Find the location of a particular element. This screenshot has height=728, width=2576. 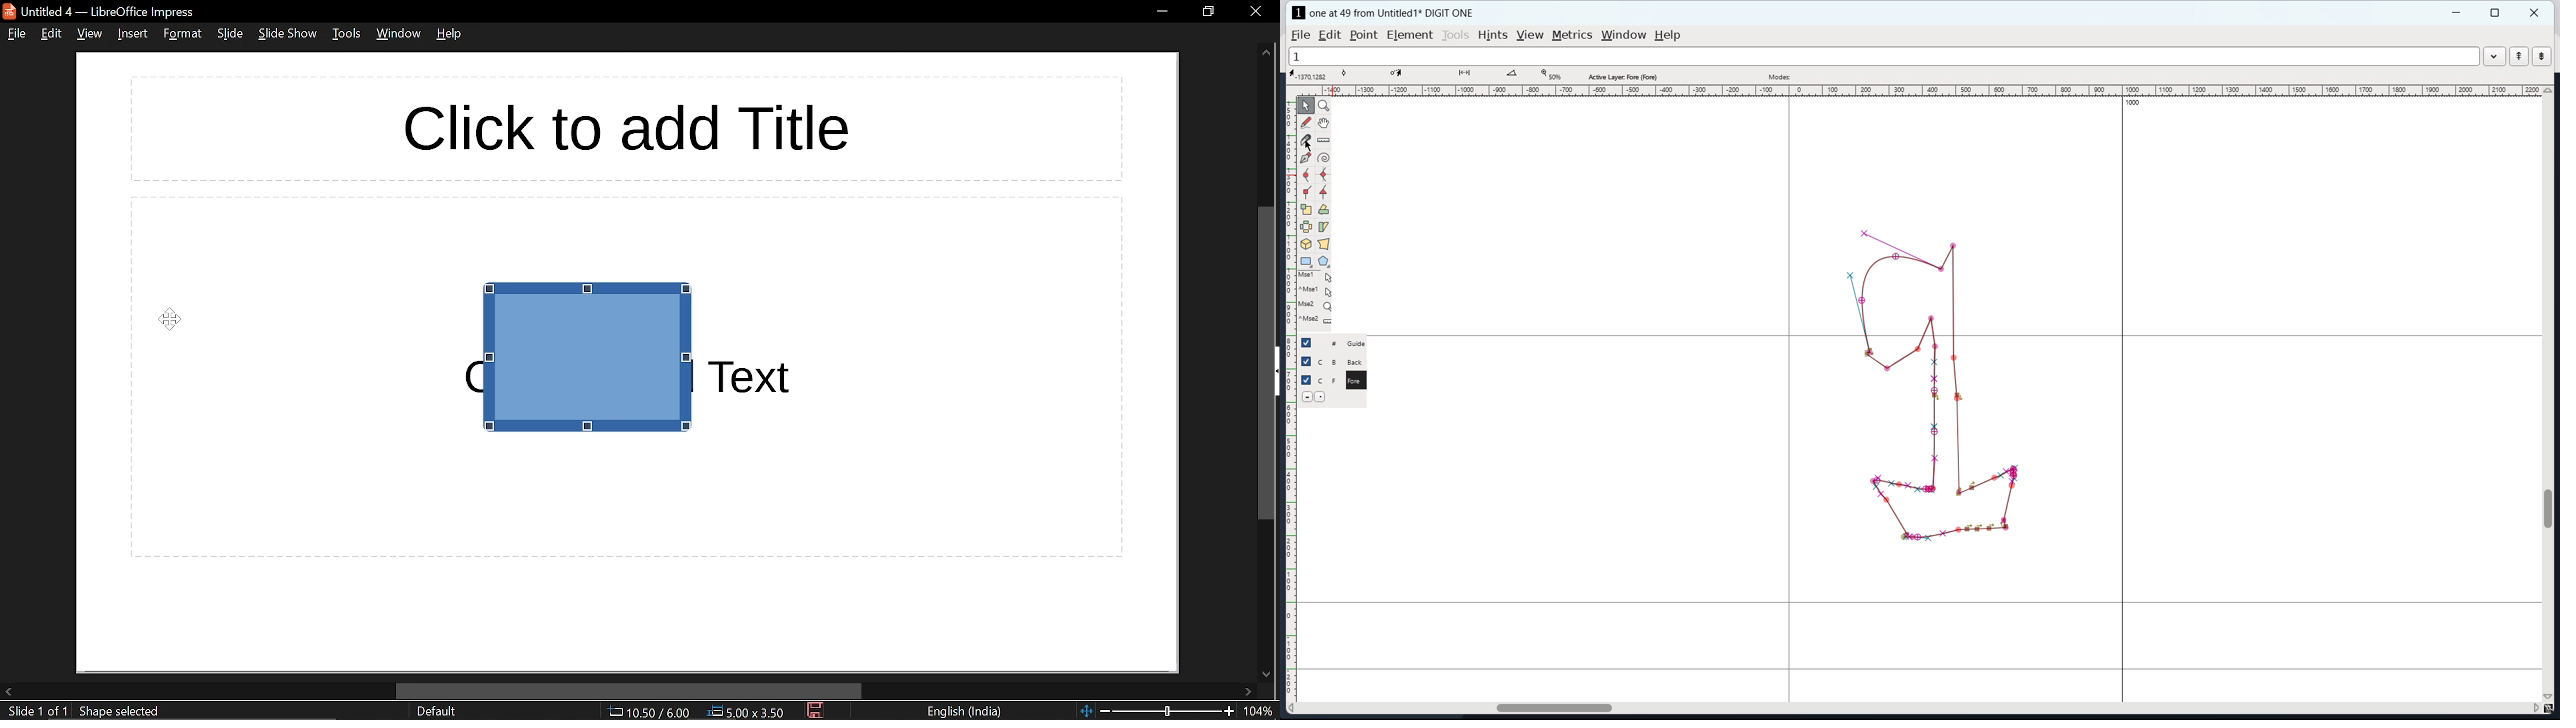

horizontal ruler is located at coordinates (1927, 91).